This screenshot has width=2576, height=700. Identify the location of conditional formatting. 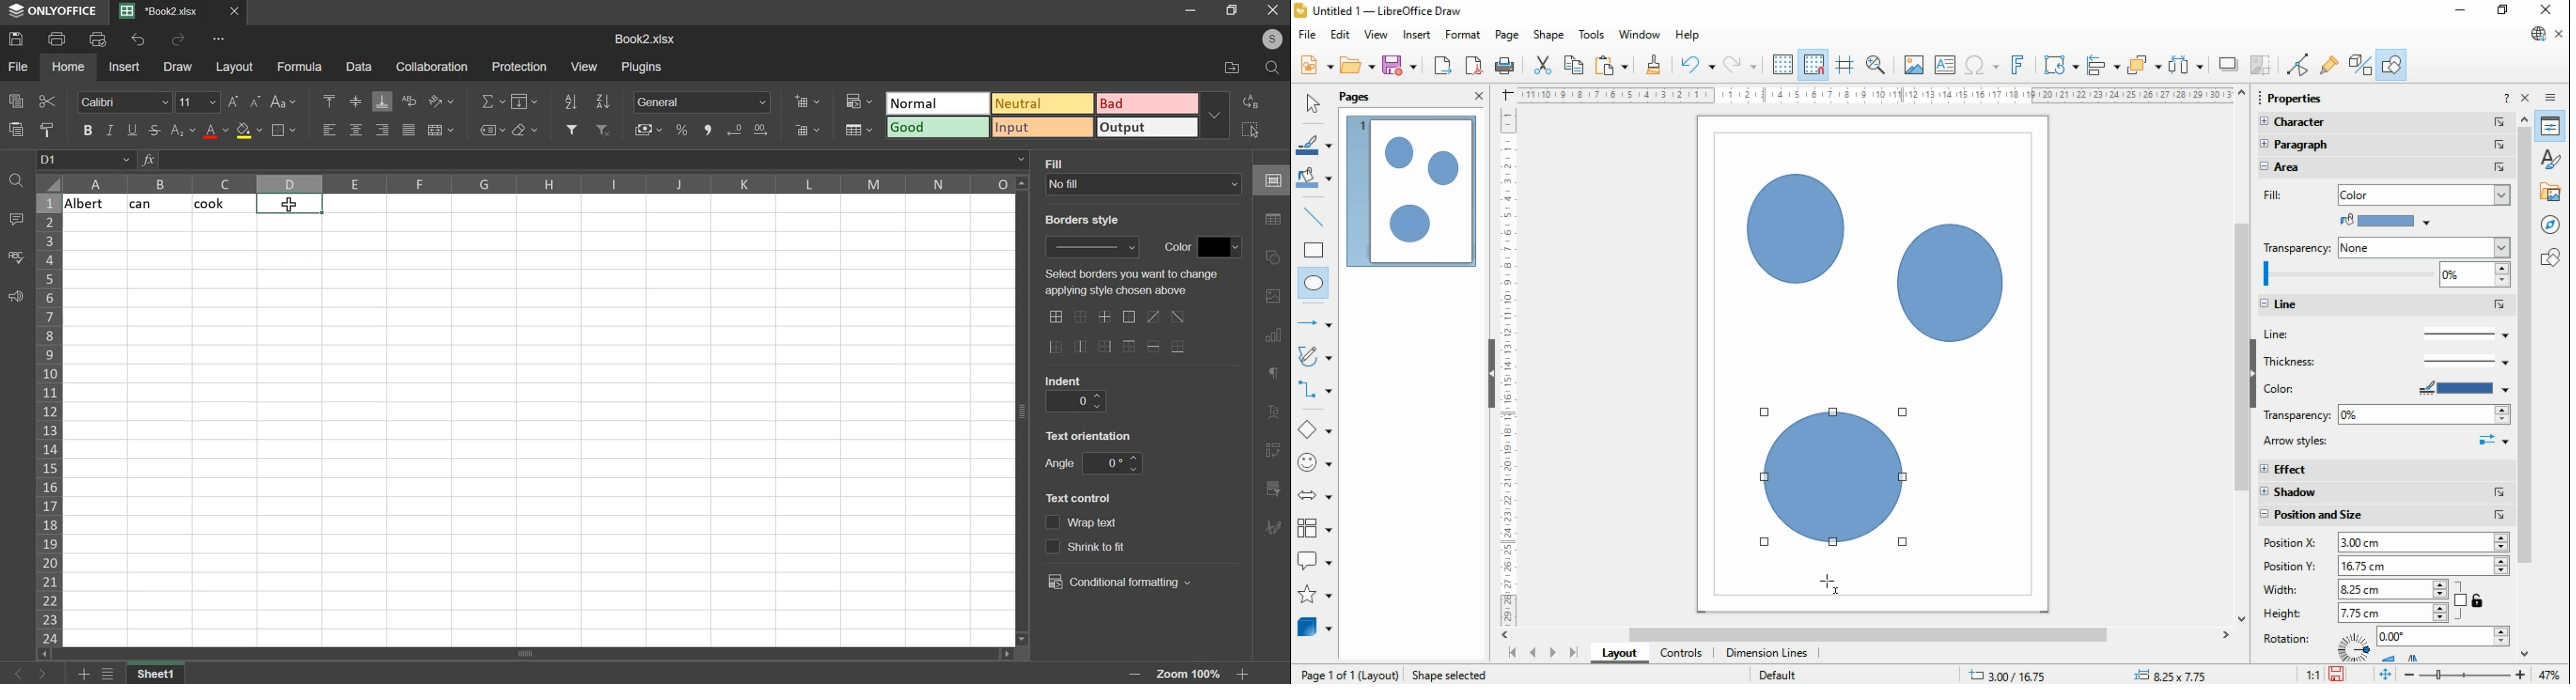
(1117, 582).